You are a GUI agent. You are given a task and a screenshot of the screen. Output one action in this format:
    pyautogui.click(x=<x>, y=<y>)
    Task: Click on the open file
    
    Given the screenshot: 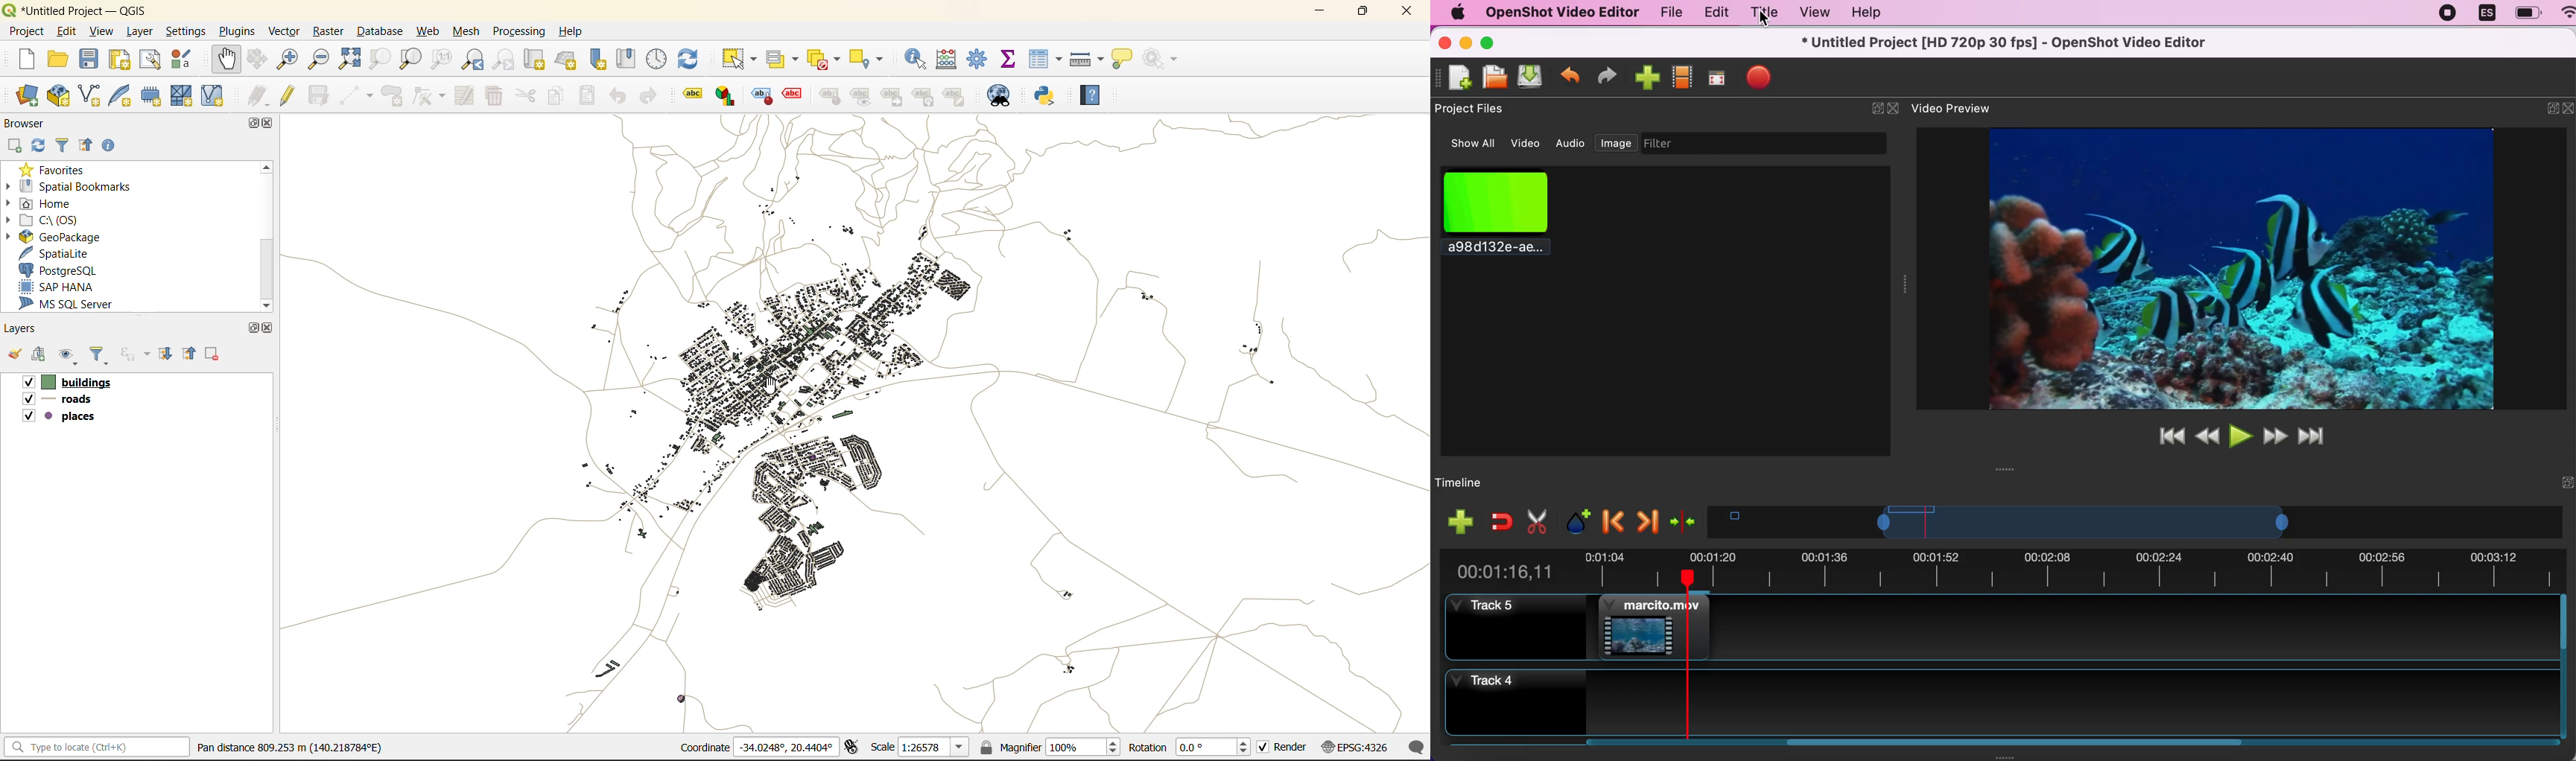 What is the action you would take?
    pyautogui.click(x=1496, y=77)
    